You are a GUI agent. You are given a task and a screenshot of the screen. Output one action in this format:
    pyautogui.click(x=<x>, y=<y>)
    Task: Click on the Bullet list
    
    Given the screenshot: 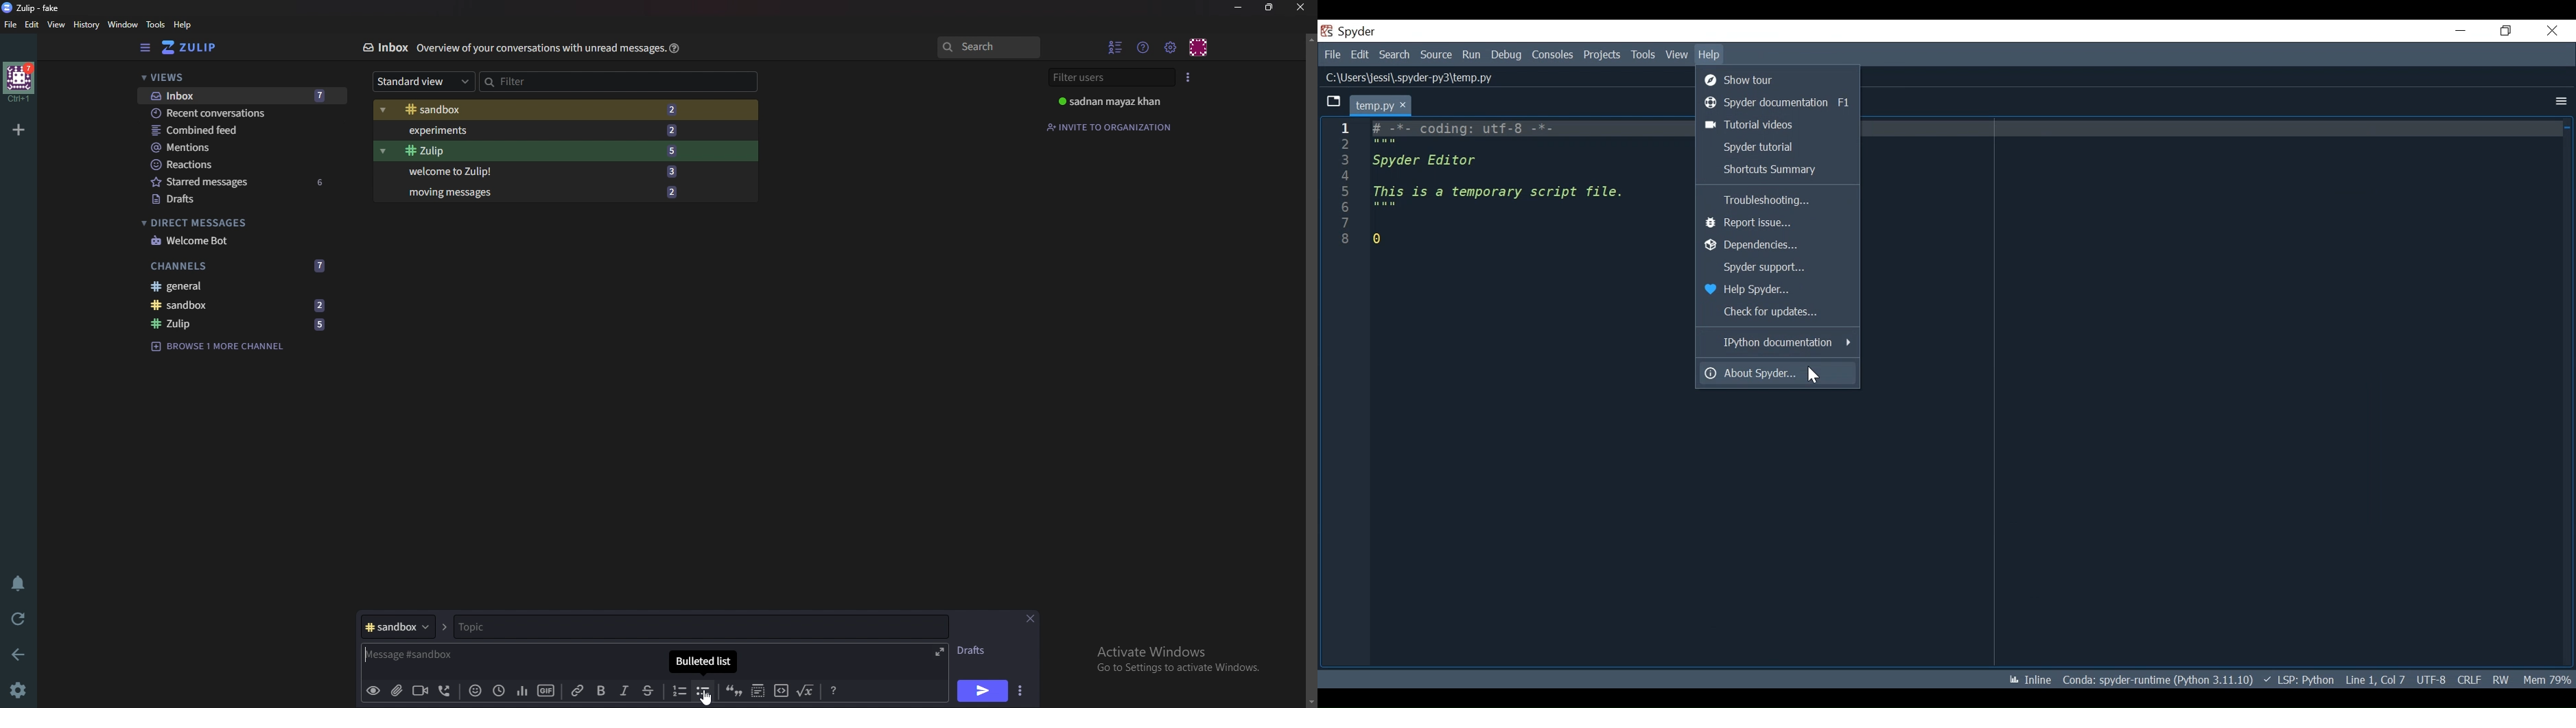 What is the action you would take?
    pyautogui.click(x=703, y=691)
    